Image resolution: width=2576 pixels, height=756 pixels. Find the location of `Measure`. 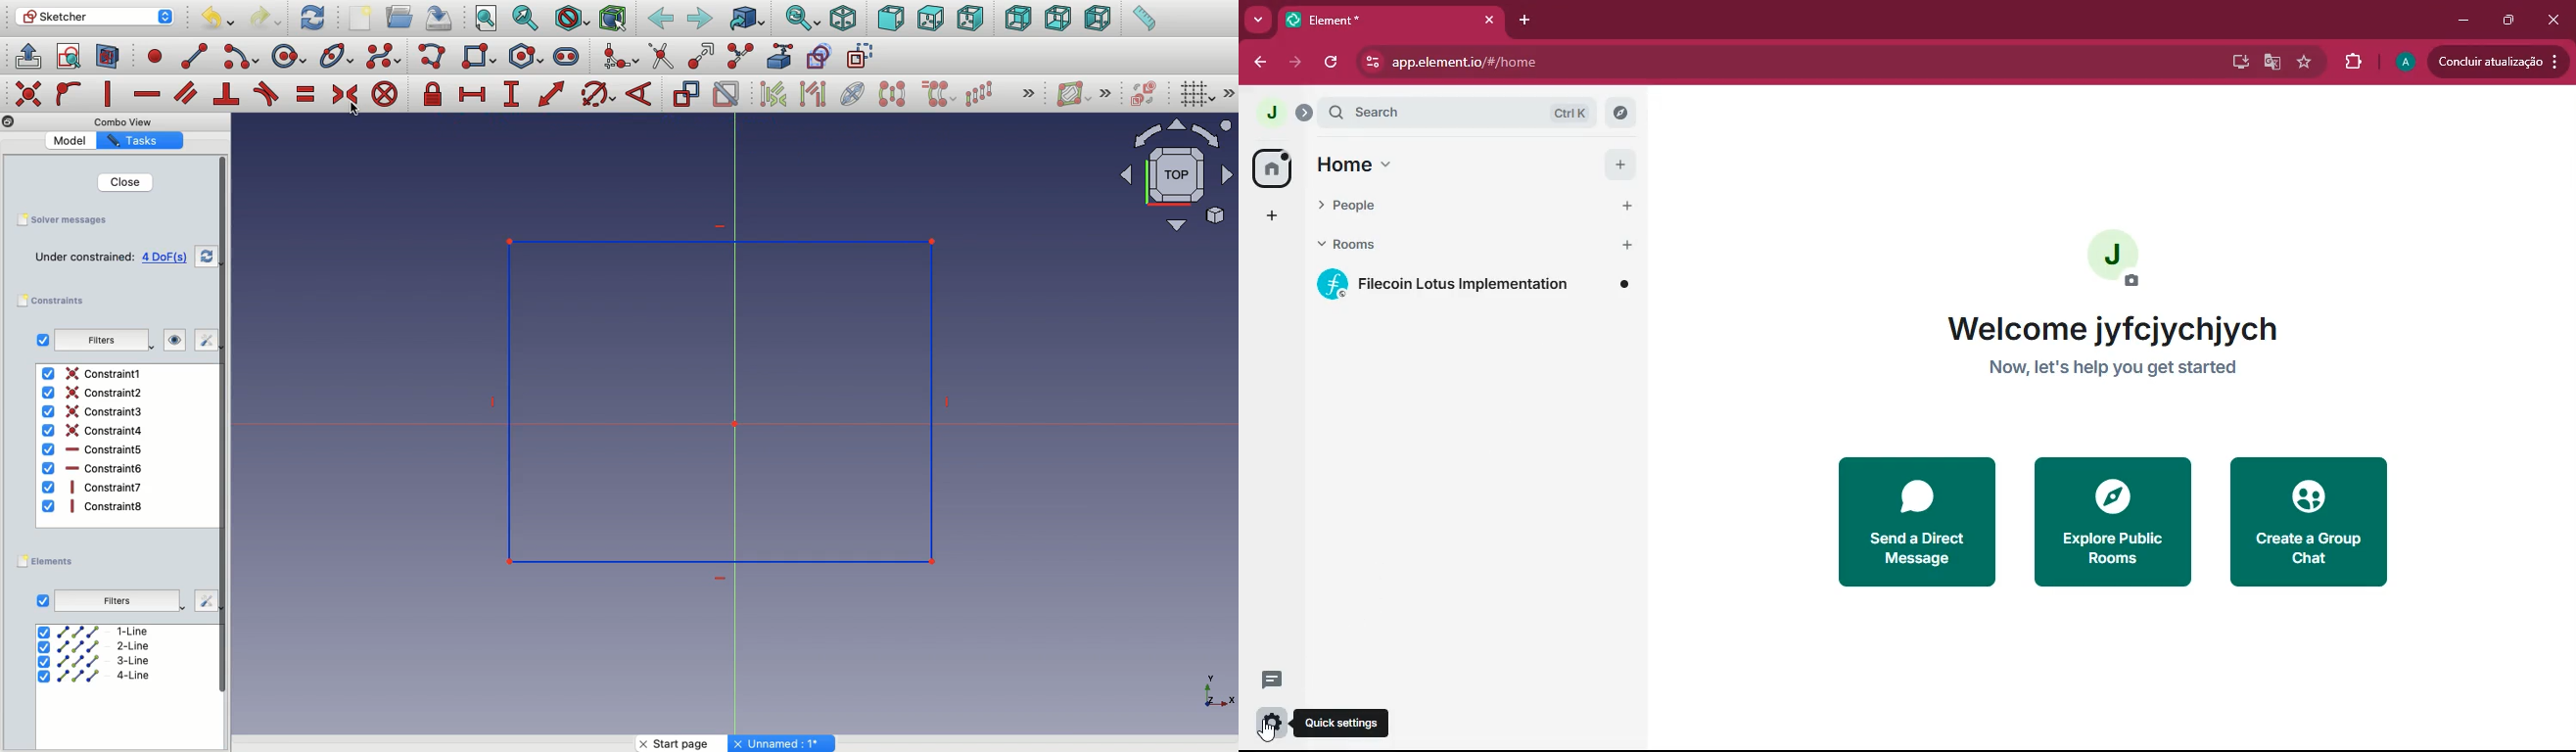

Measure is located at coordinates (1143, 20).